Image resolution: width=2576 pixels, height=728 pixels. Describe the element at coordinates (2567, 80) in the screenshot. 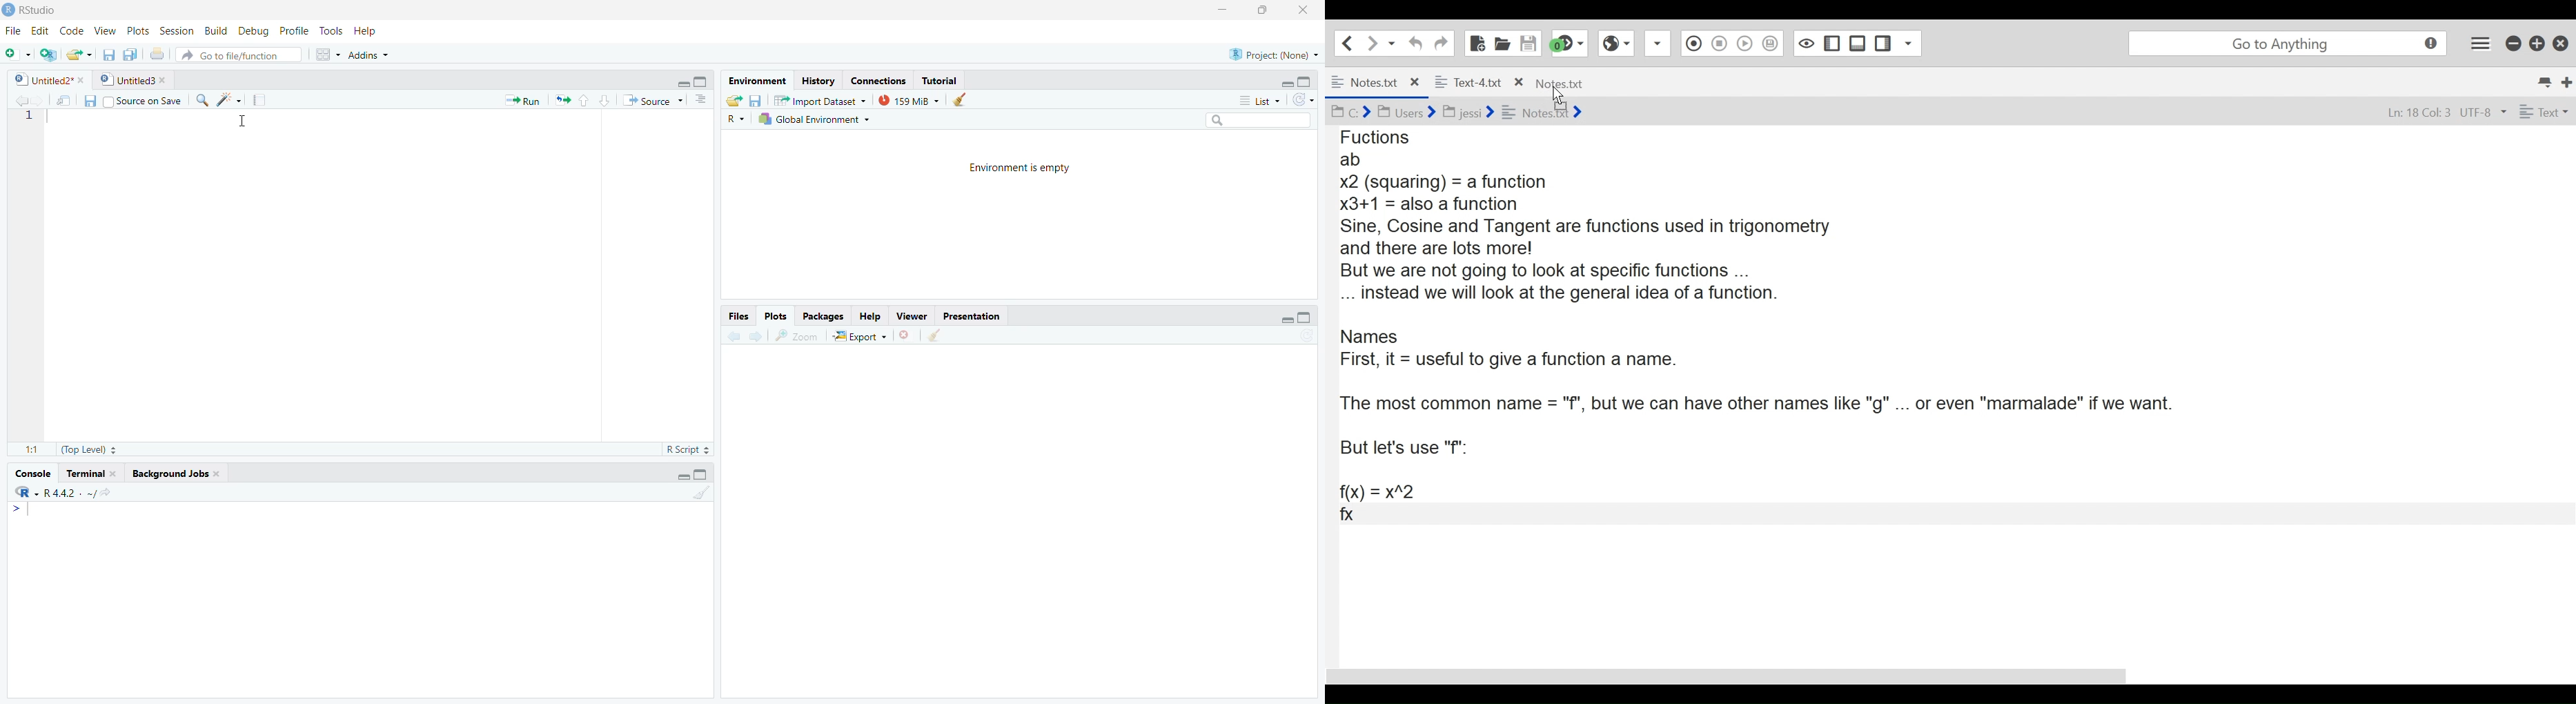

I see `New Tab` at that location.